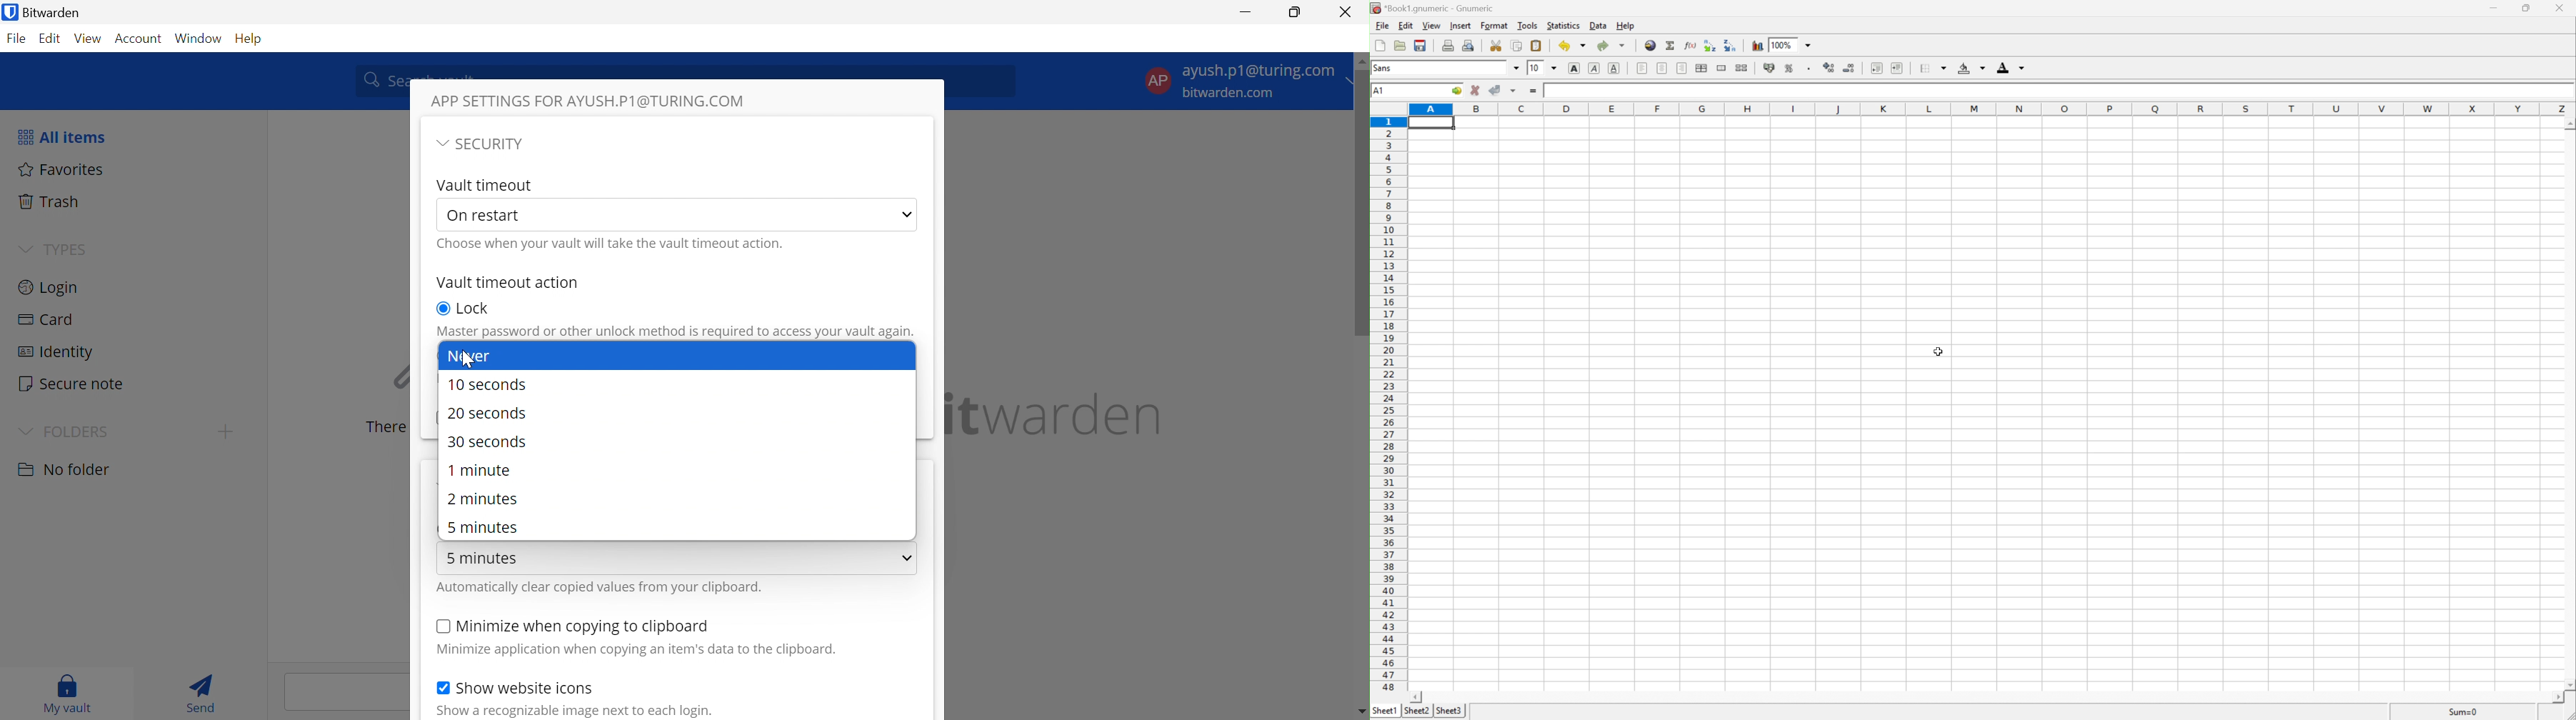 The width and height of the screenshot is (2576, 728). I want to click on Drop Down, so click(908, 214).